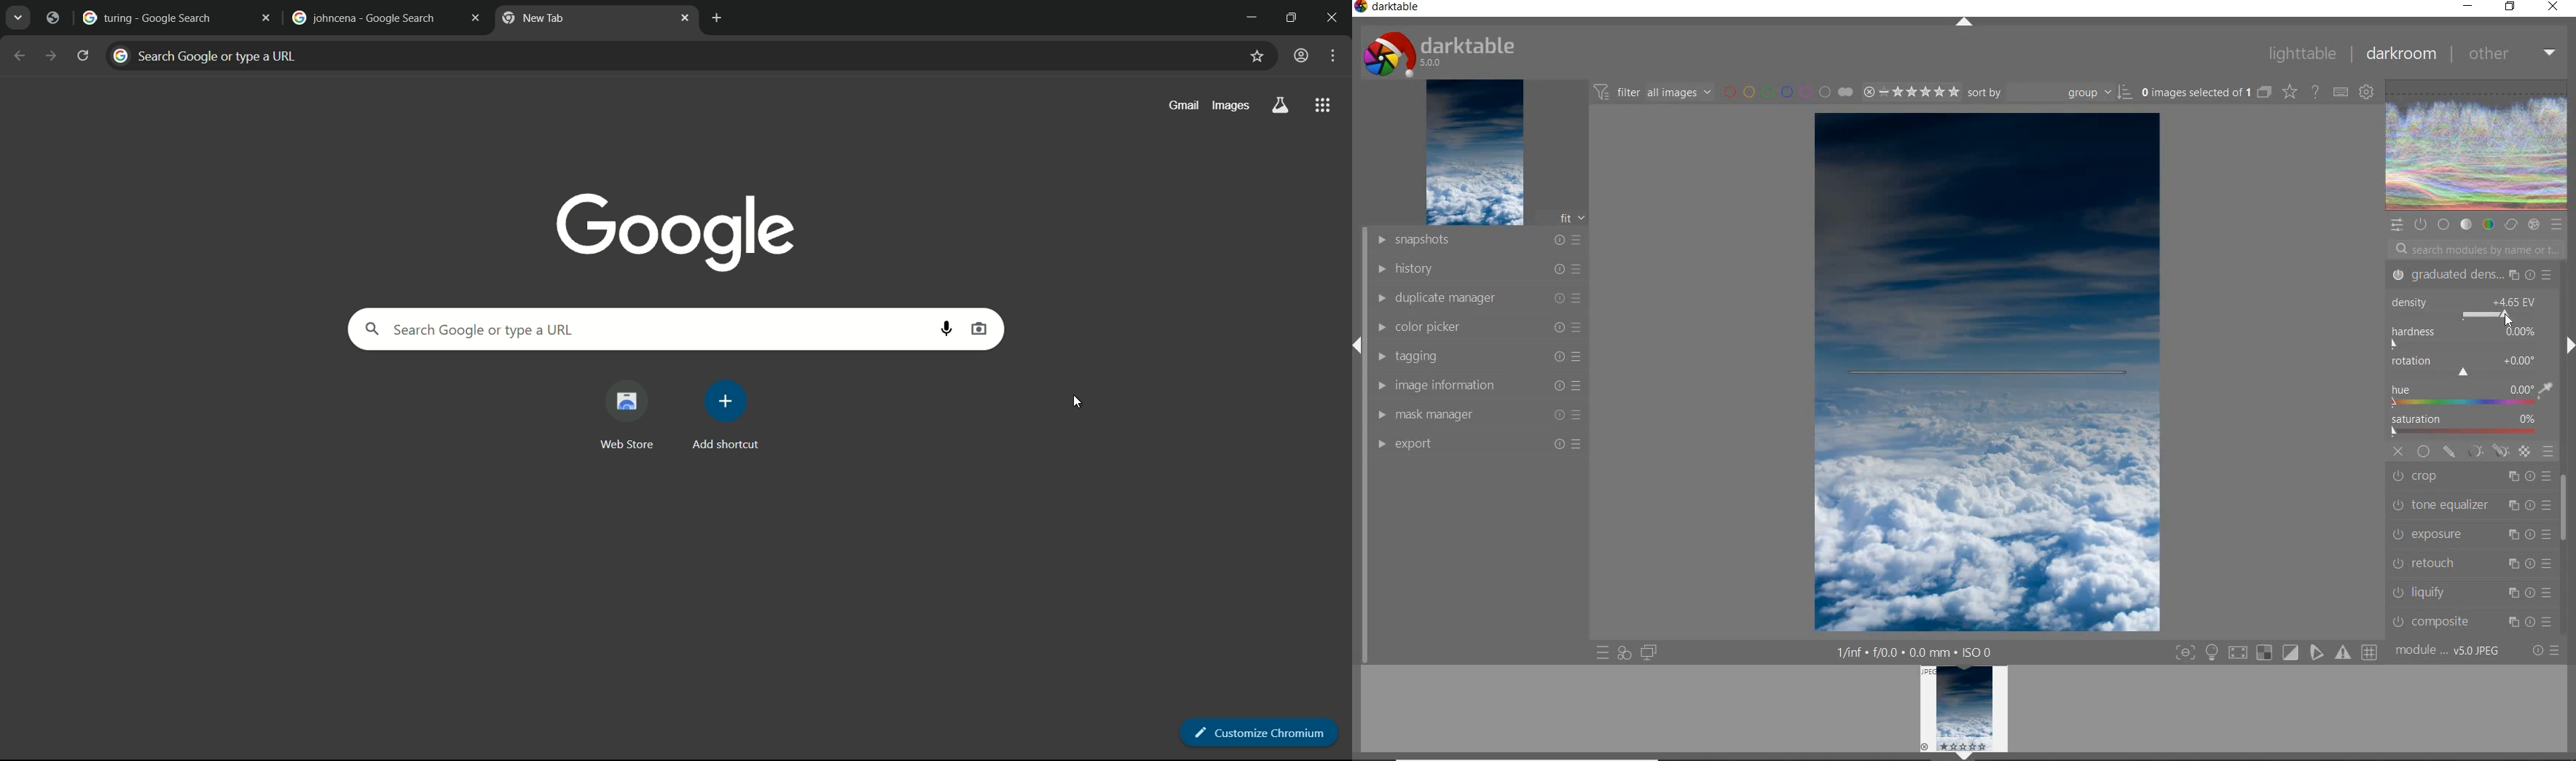  What do you see at coordinates (2421, 224) in the screenshot?
I see `SHOW ONLY ACTIVE MODULES` at bounding box center [2421, 224].